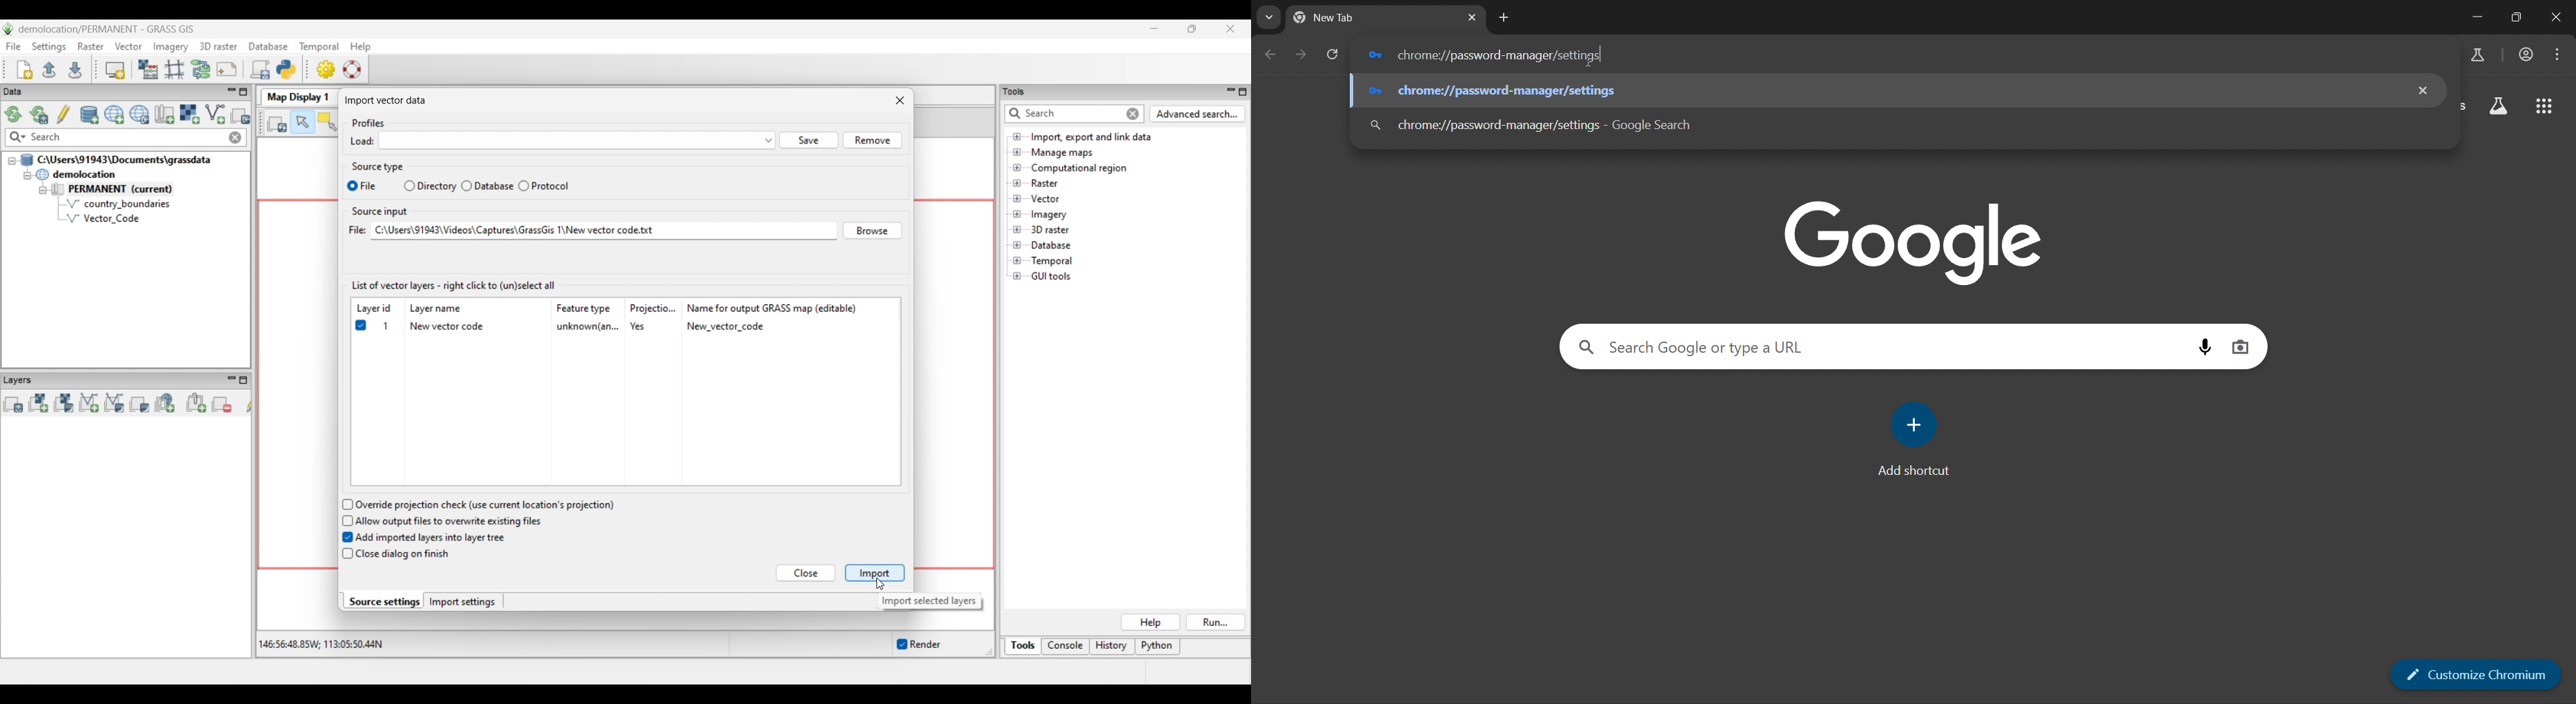 This screenshot has height=728, width=2576. Describe the element at coordinates (1870, 349) in the screenshot. I see `search panel` at that location.